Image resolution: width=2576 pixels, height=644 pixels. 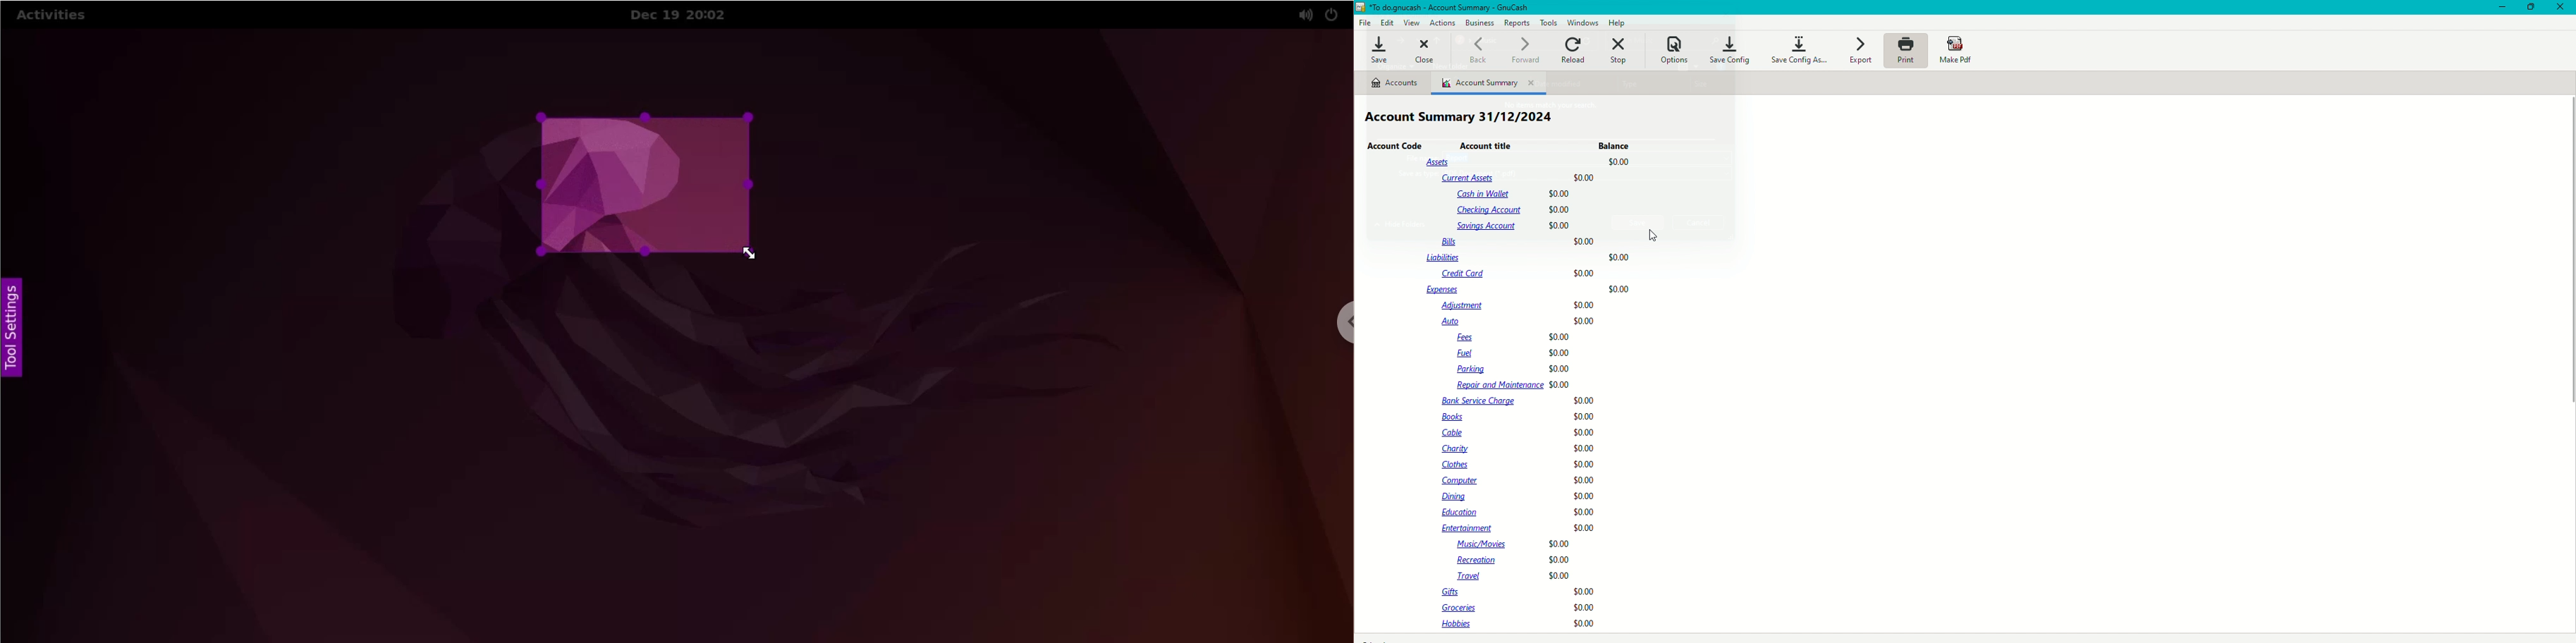 I want to click on Close, so click(x=2561, y=8).